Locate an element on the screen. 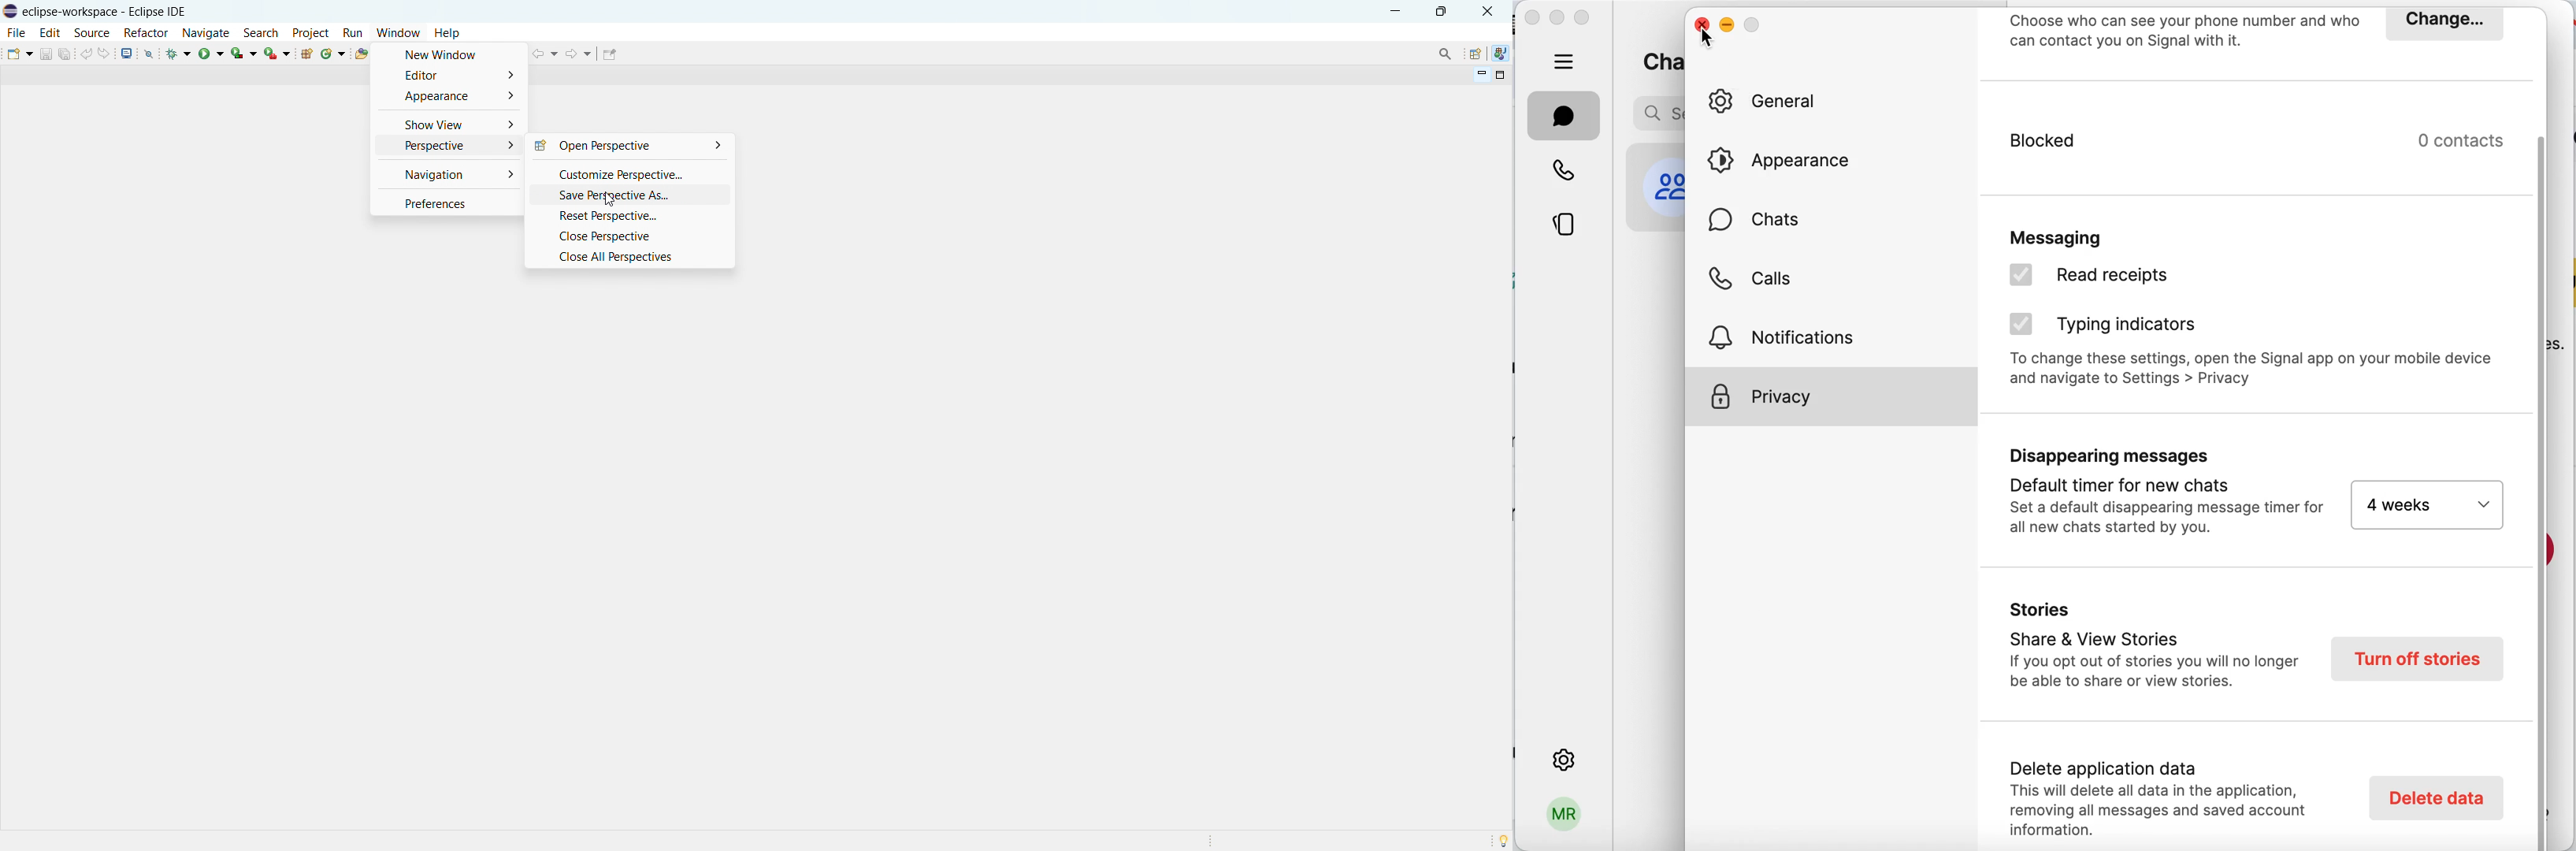 The width and height of the screenshot is (2576, 868). vertical scrollbar is located at coordinates (2546, 491).